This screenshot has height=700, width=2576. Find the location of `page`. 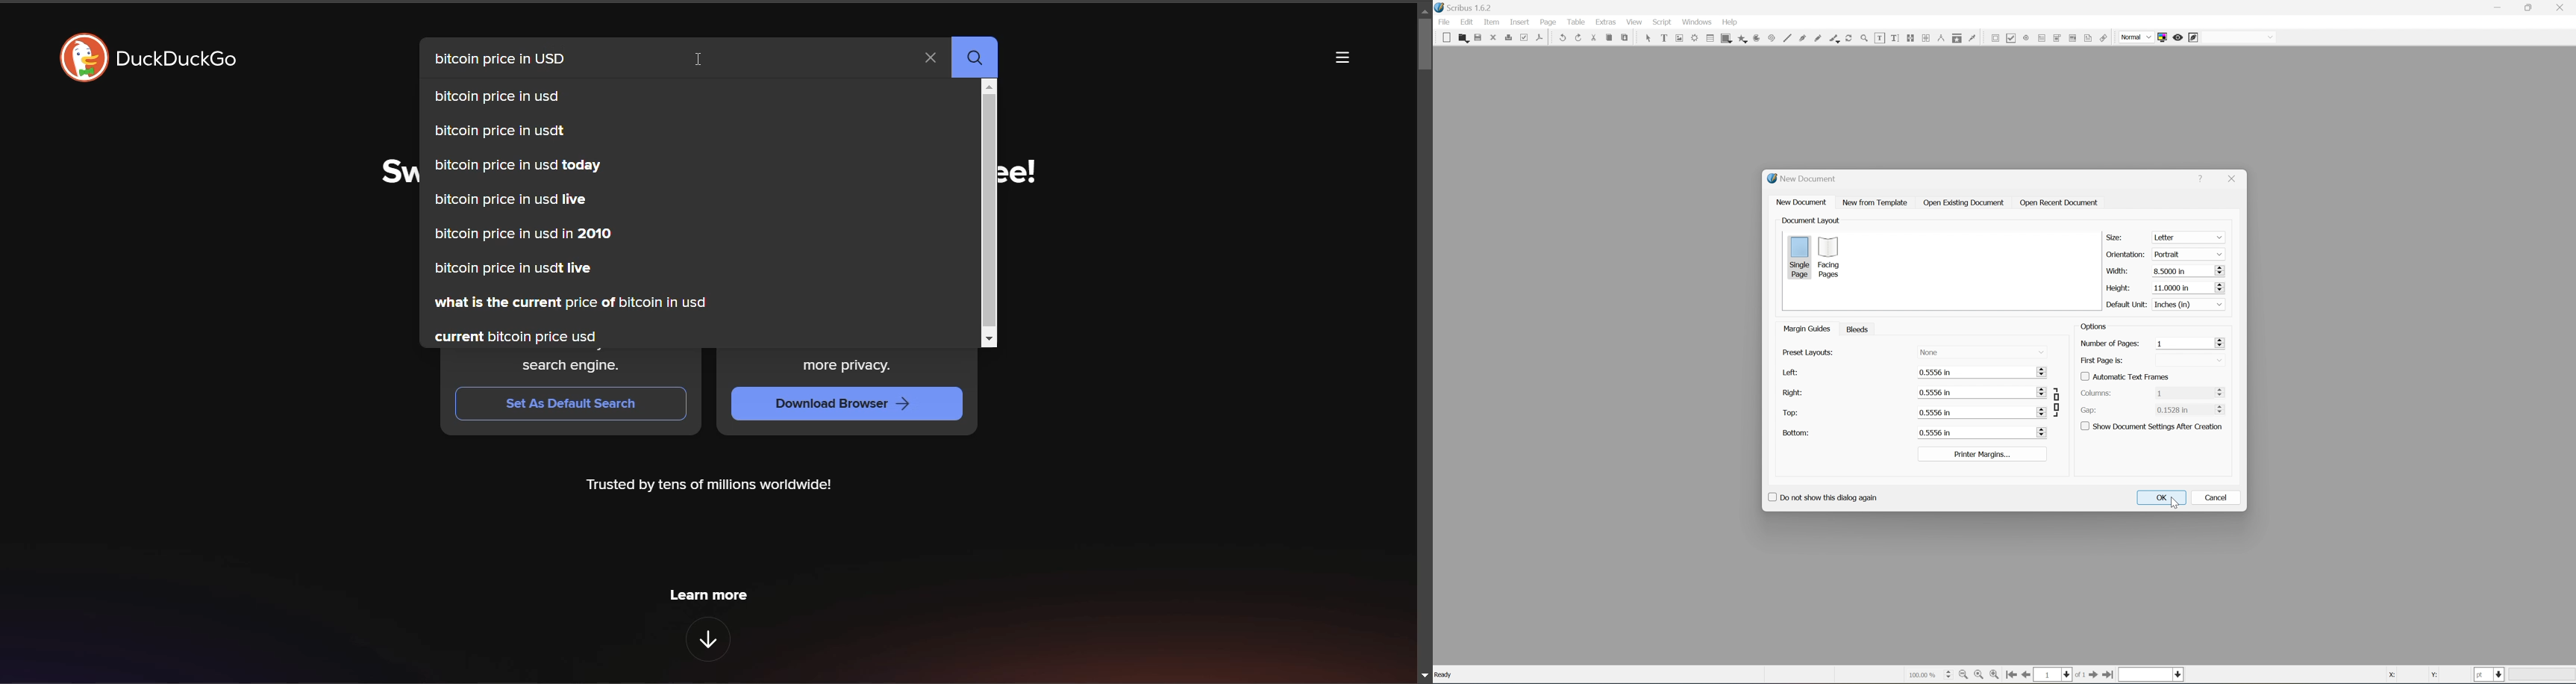

page is located at coordinates (1548, 21).